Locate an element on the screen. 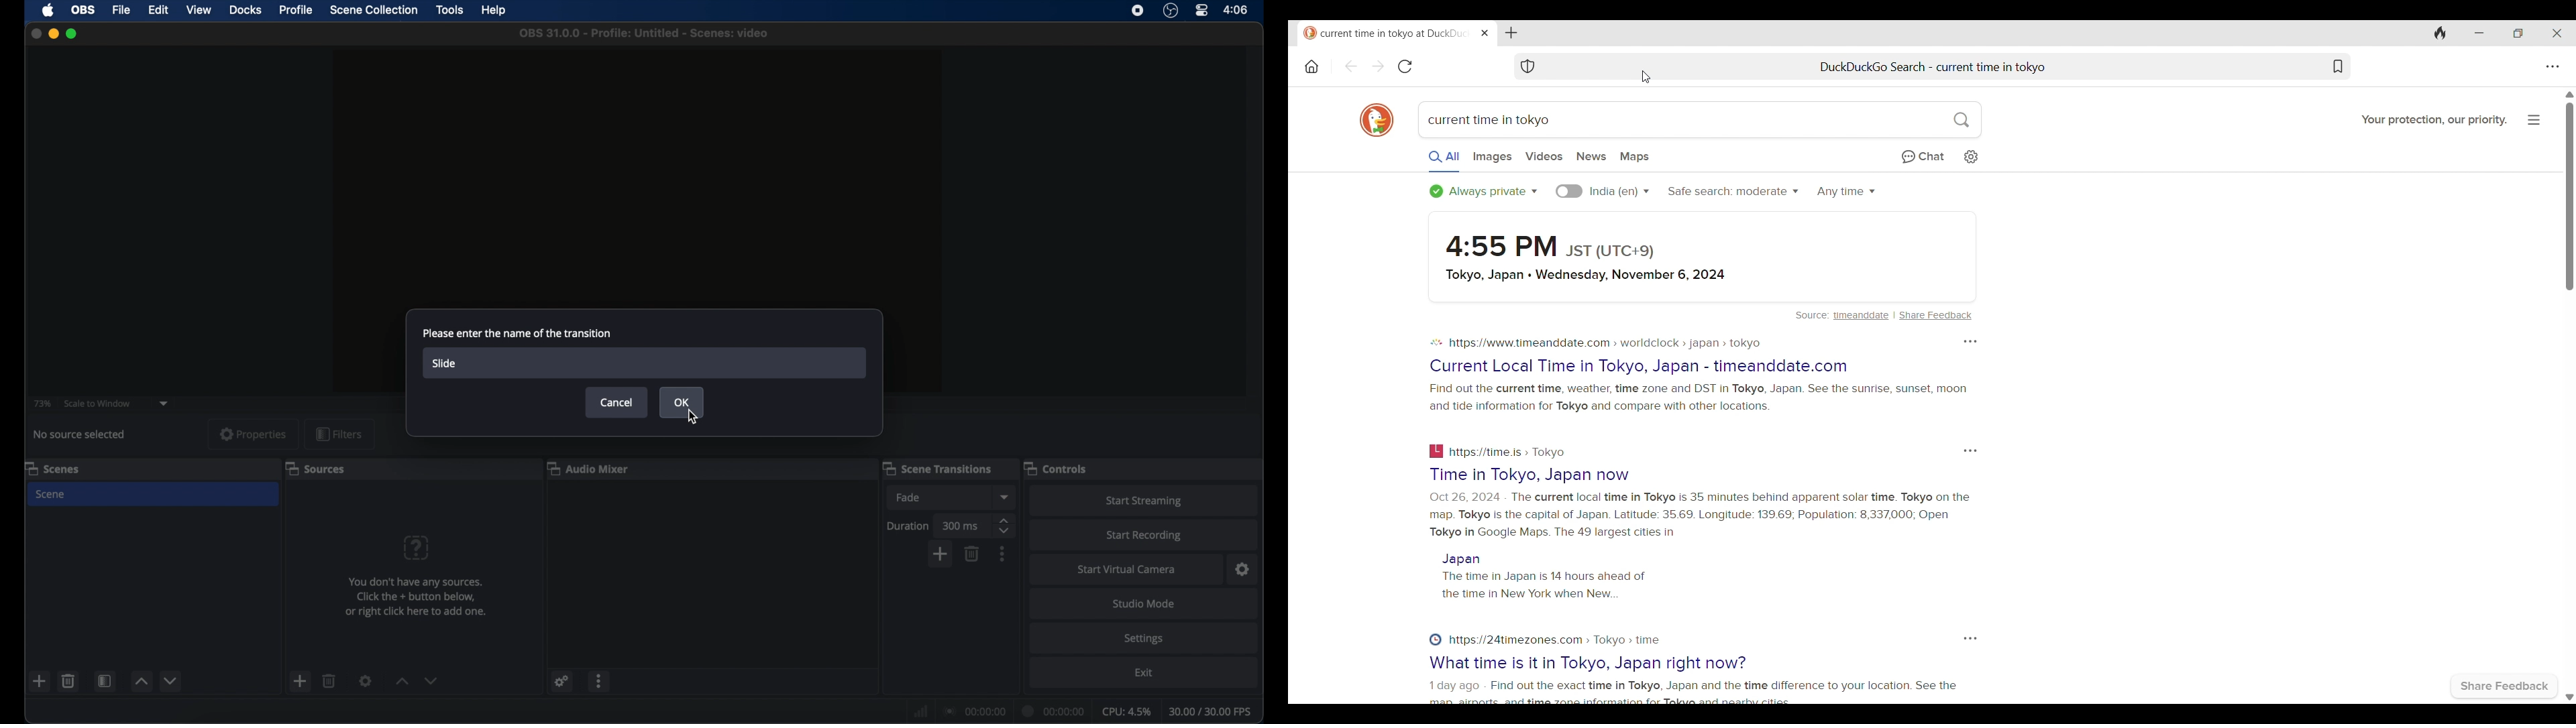  Go back is located at coordinates (1351, 66).